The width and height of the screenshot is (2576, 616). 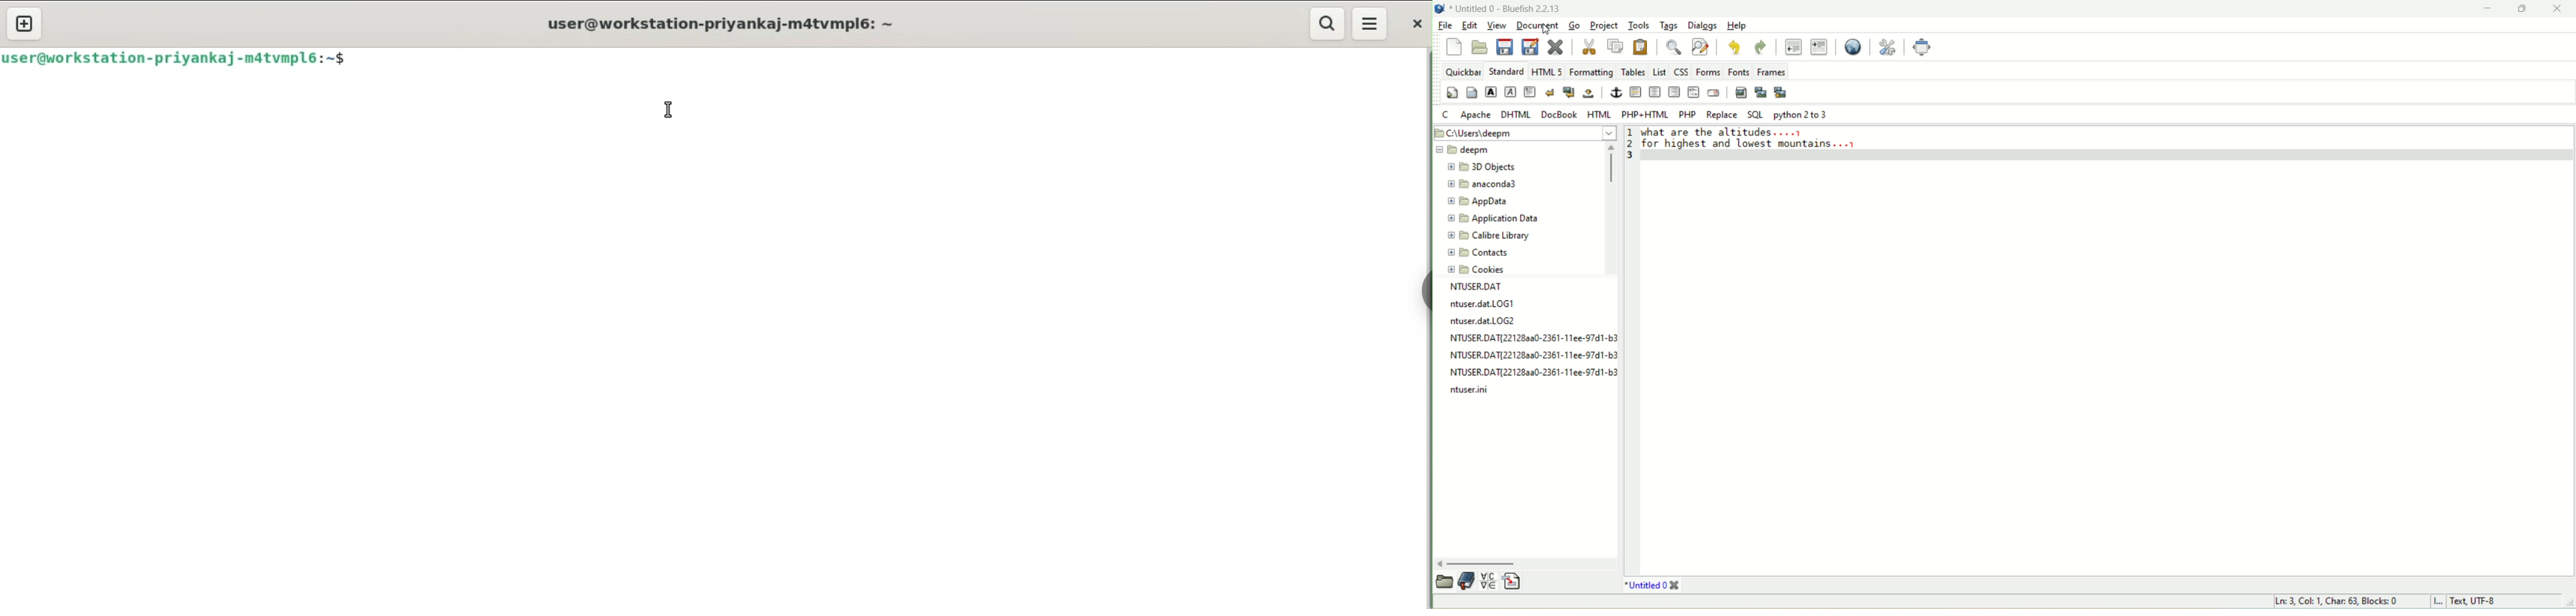 I want to click on NTUSER.DAT{221282a0-2361-11ee-97d1-b3, so click(x=1532, y=338).